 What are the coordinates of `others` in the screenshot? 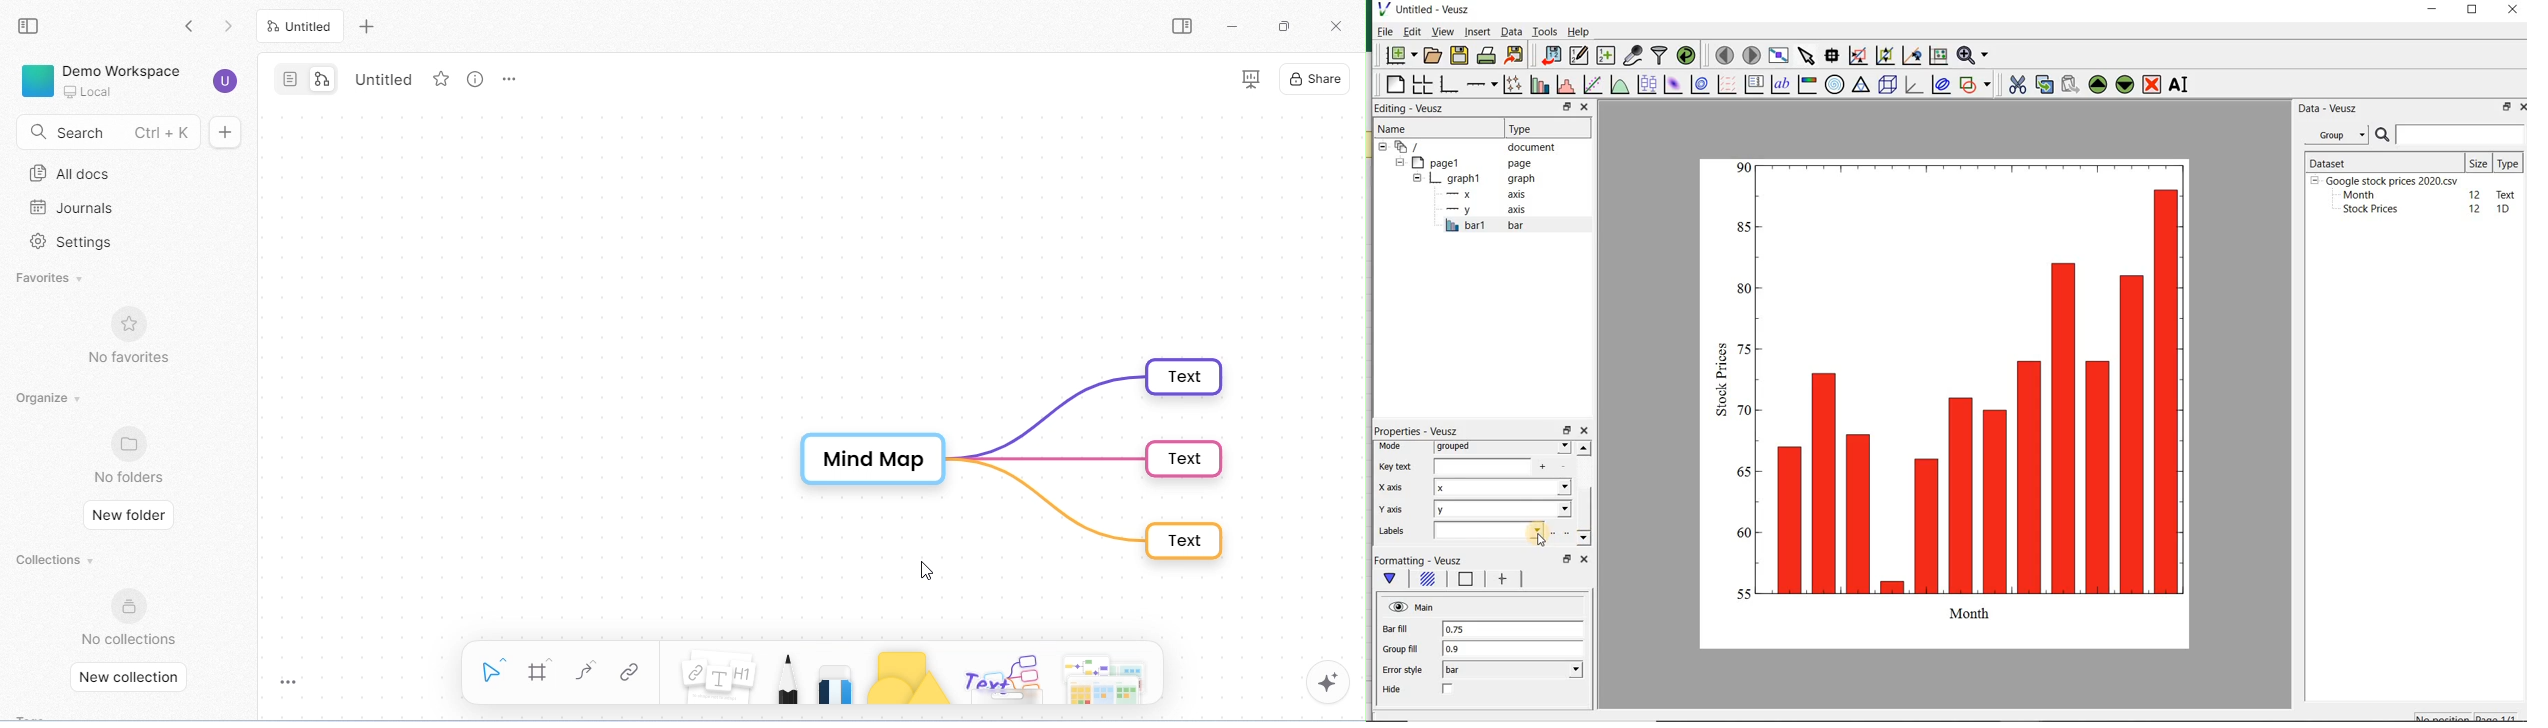 It's located at (1000, 676).